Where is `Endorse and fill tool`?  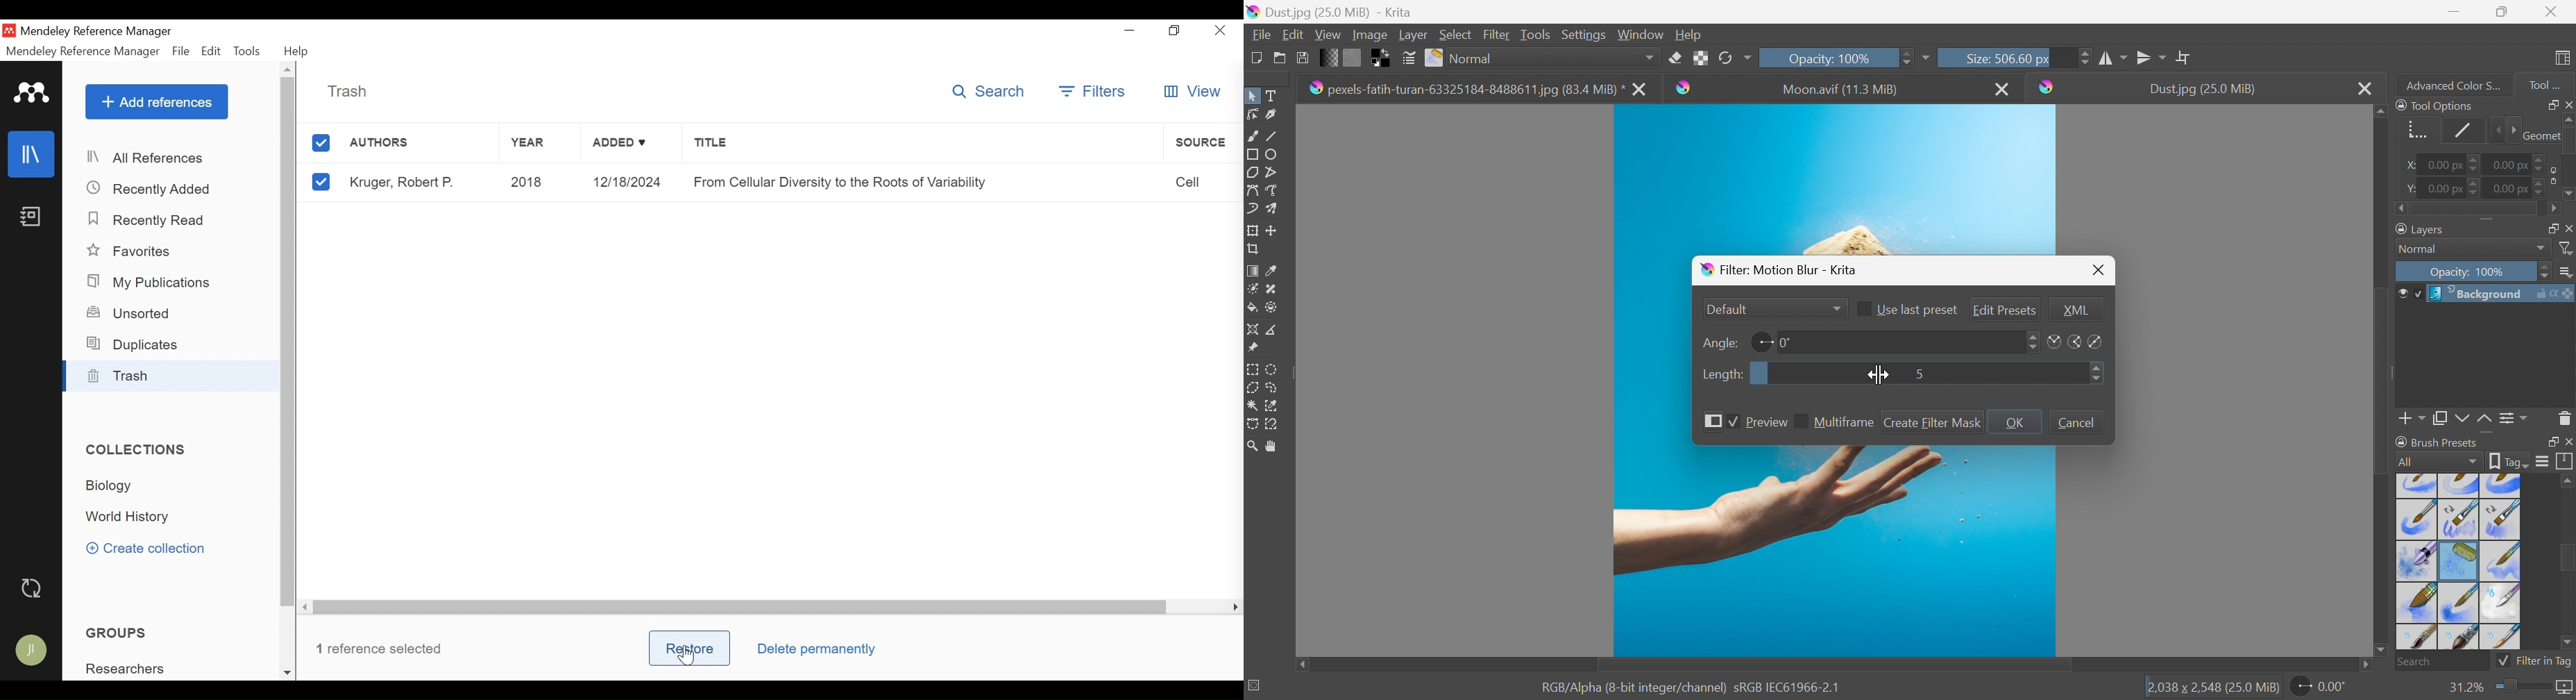
Endorse and fill tool is located at coordinates (1271, 308).